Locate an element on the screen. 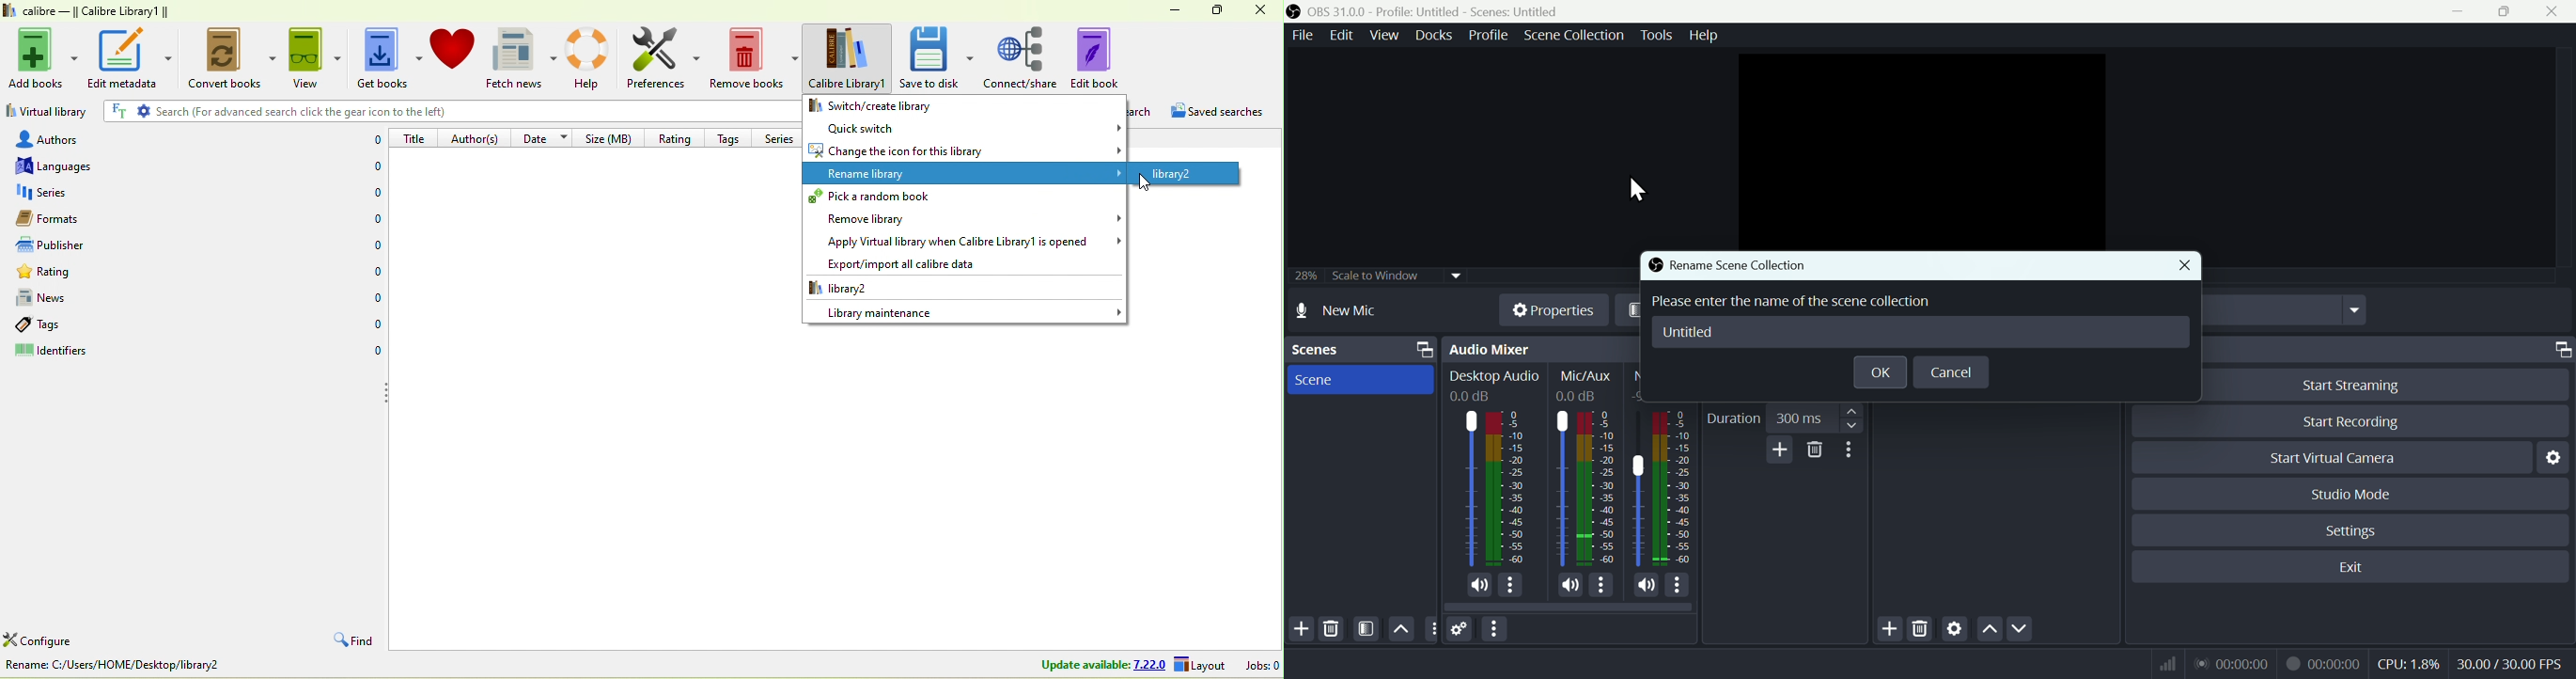  help is located at coordinates (592, 57).